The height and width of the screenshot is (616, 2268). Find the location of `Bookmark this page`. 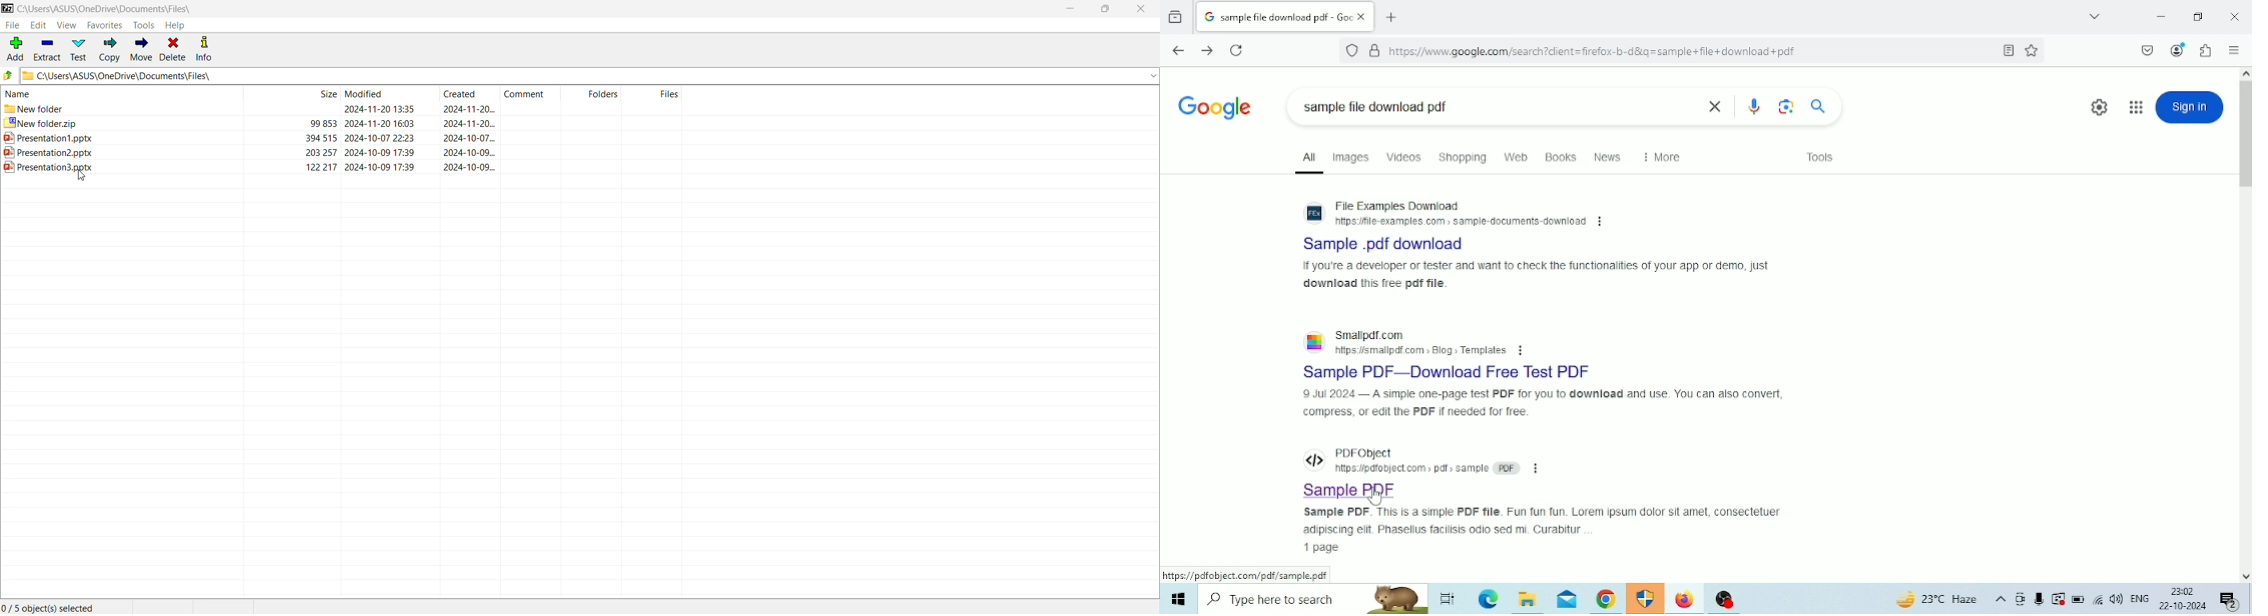

Bookmark this page is located at coordinates (2008, 51).